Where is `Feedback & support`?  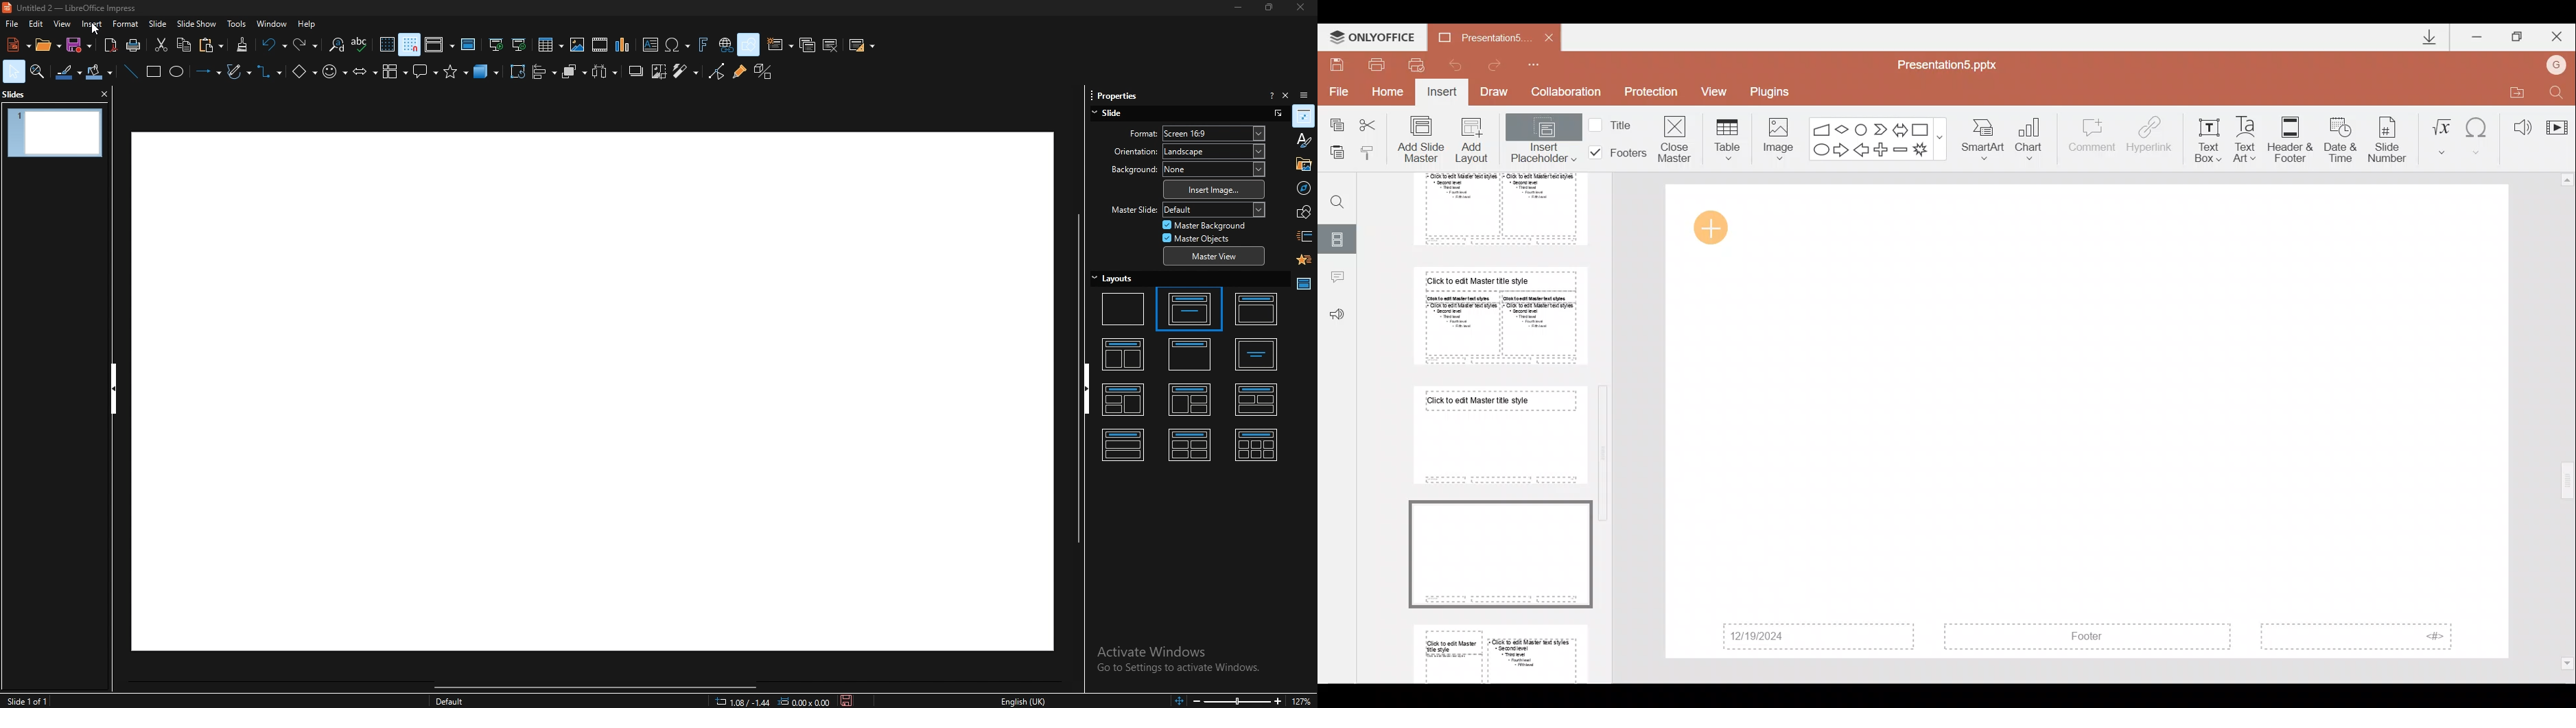 Feedback & support is located at coordinates (1337, 315).